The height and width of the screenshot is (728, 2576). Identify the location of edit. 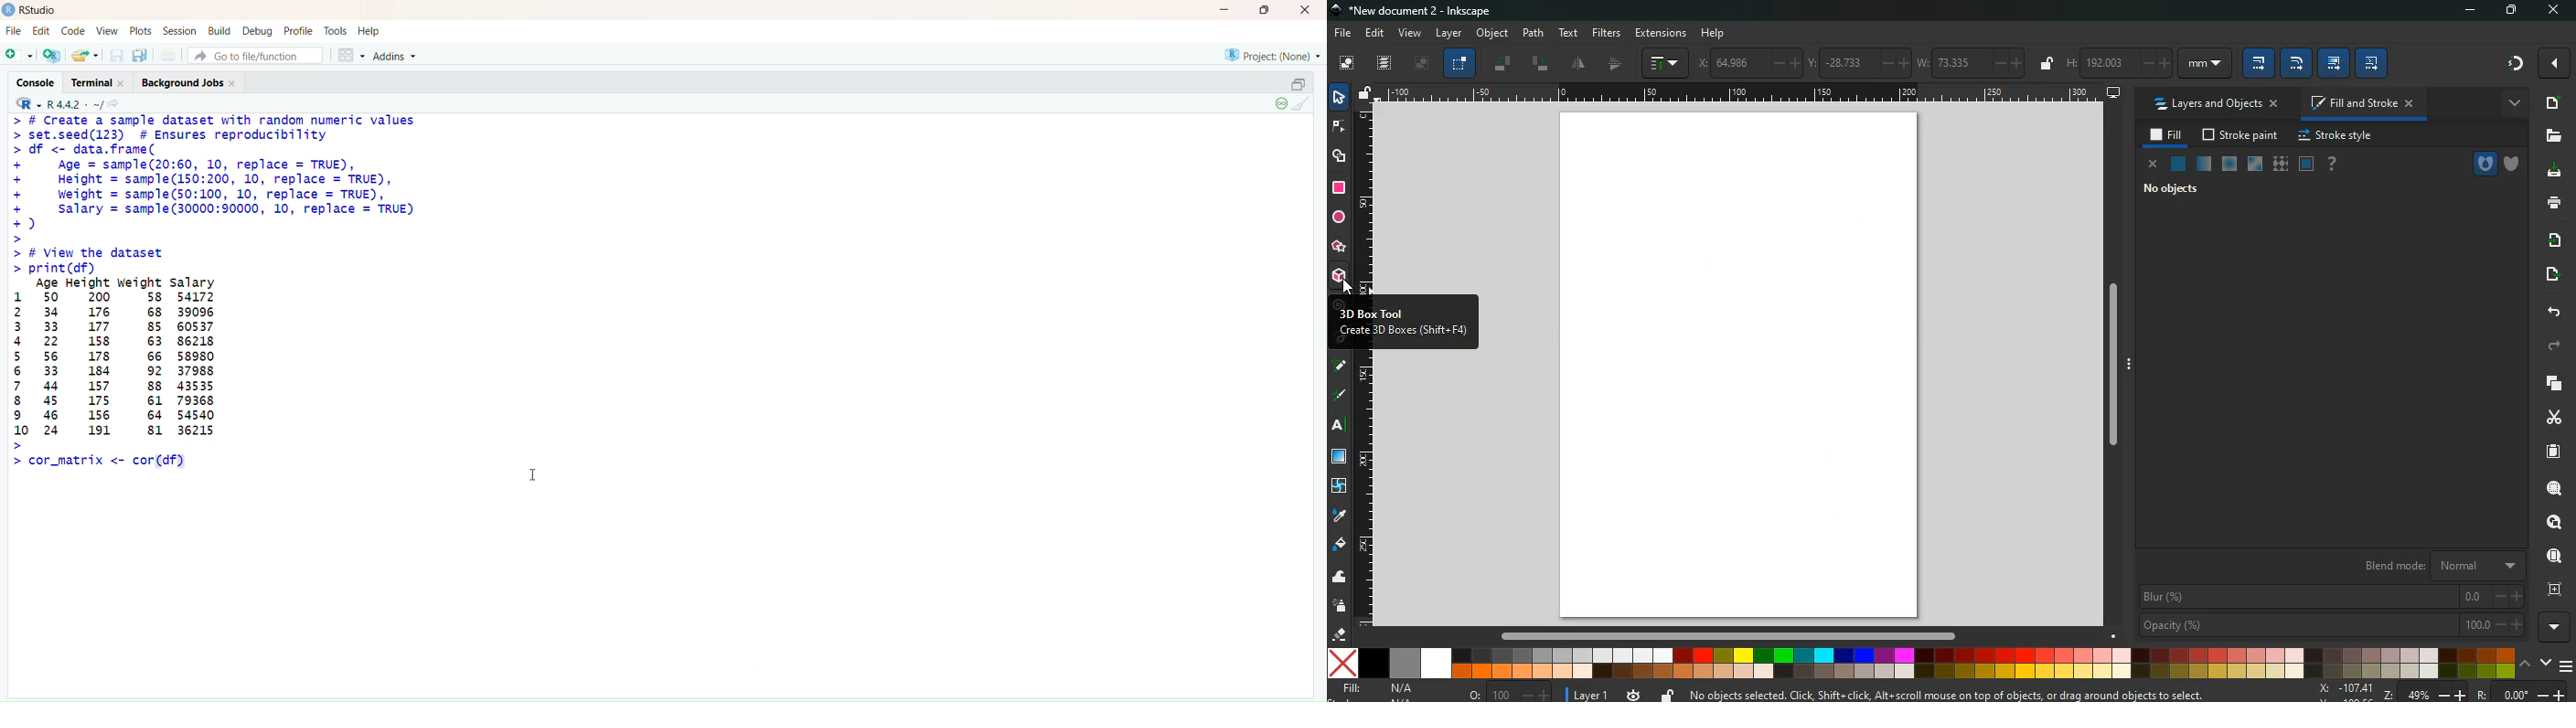
(2258, 63).